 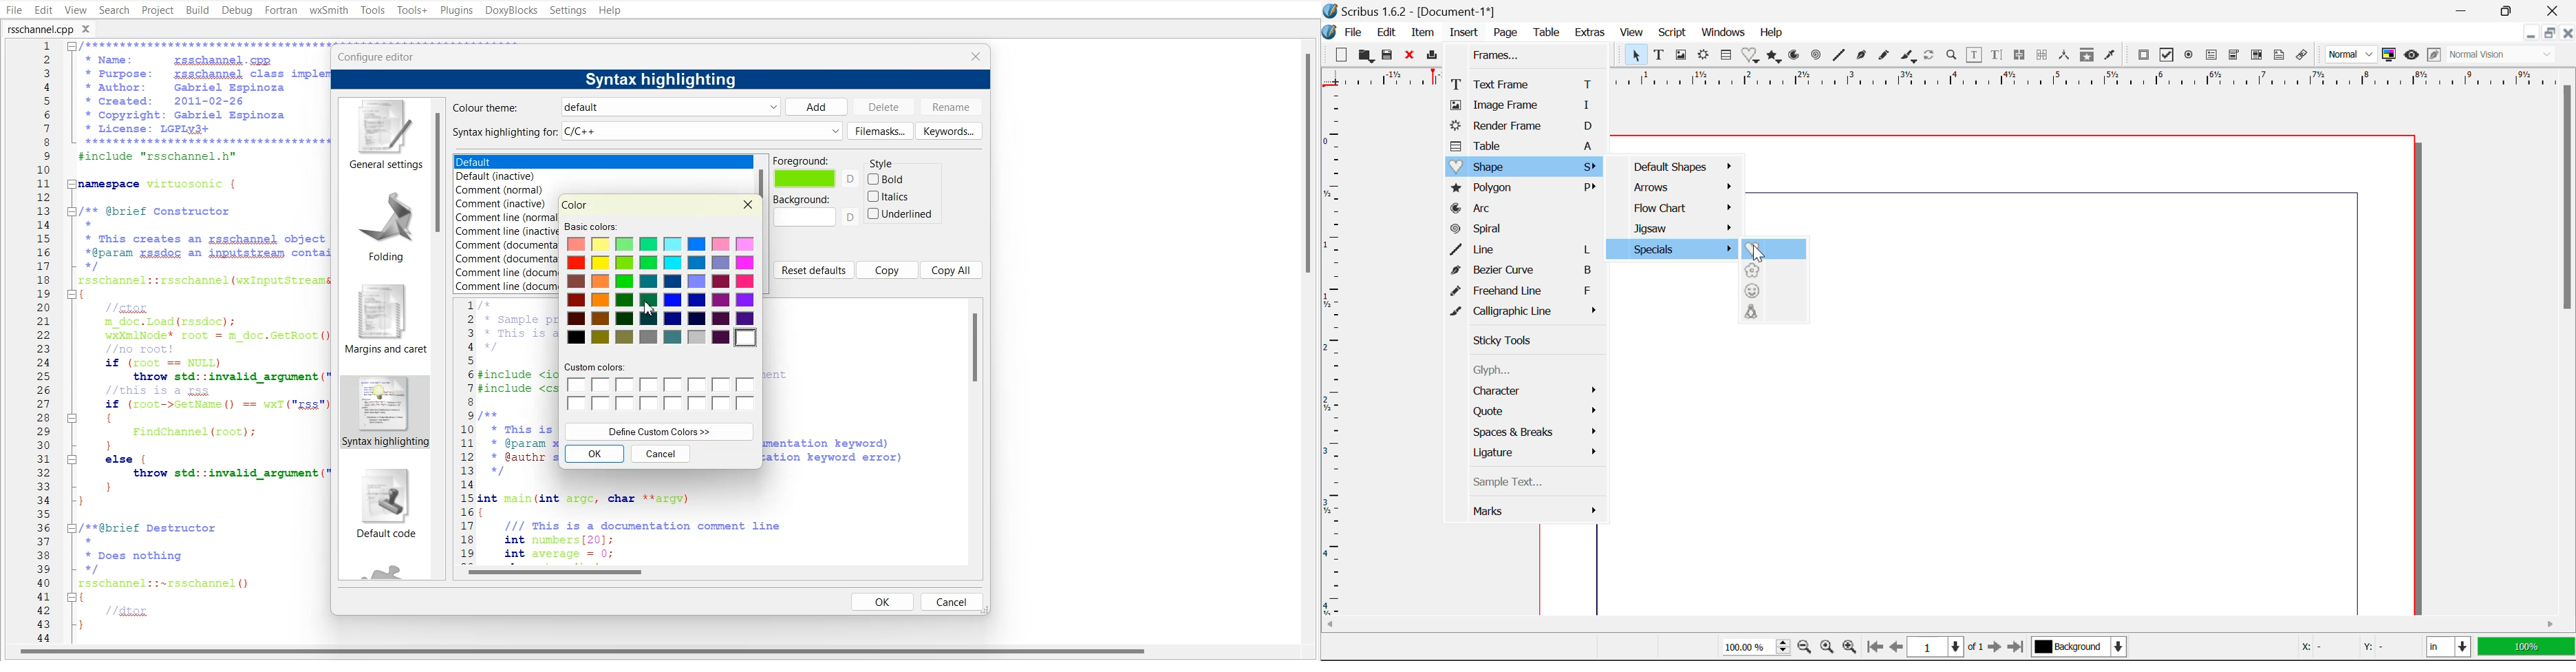 I want to click on New, so click(x=1341, y=57).